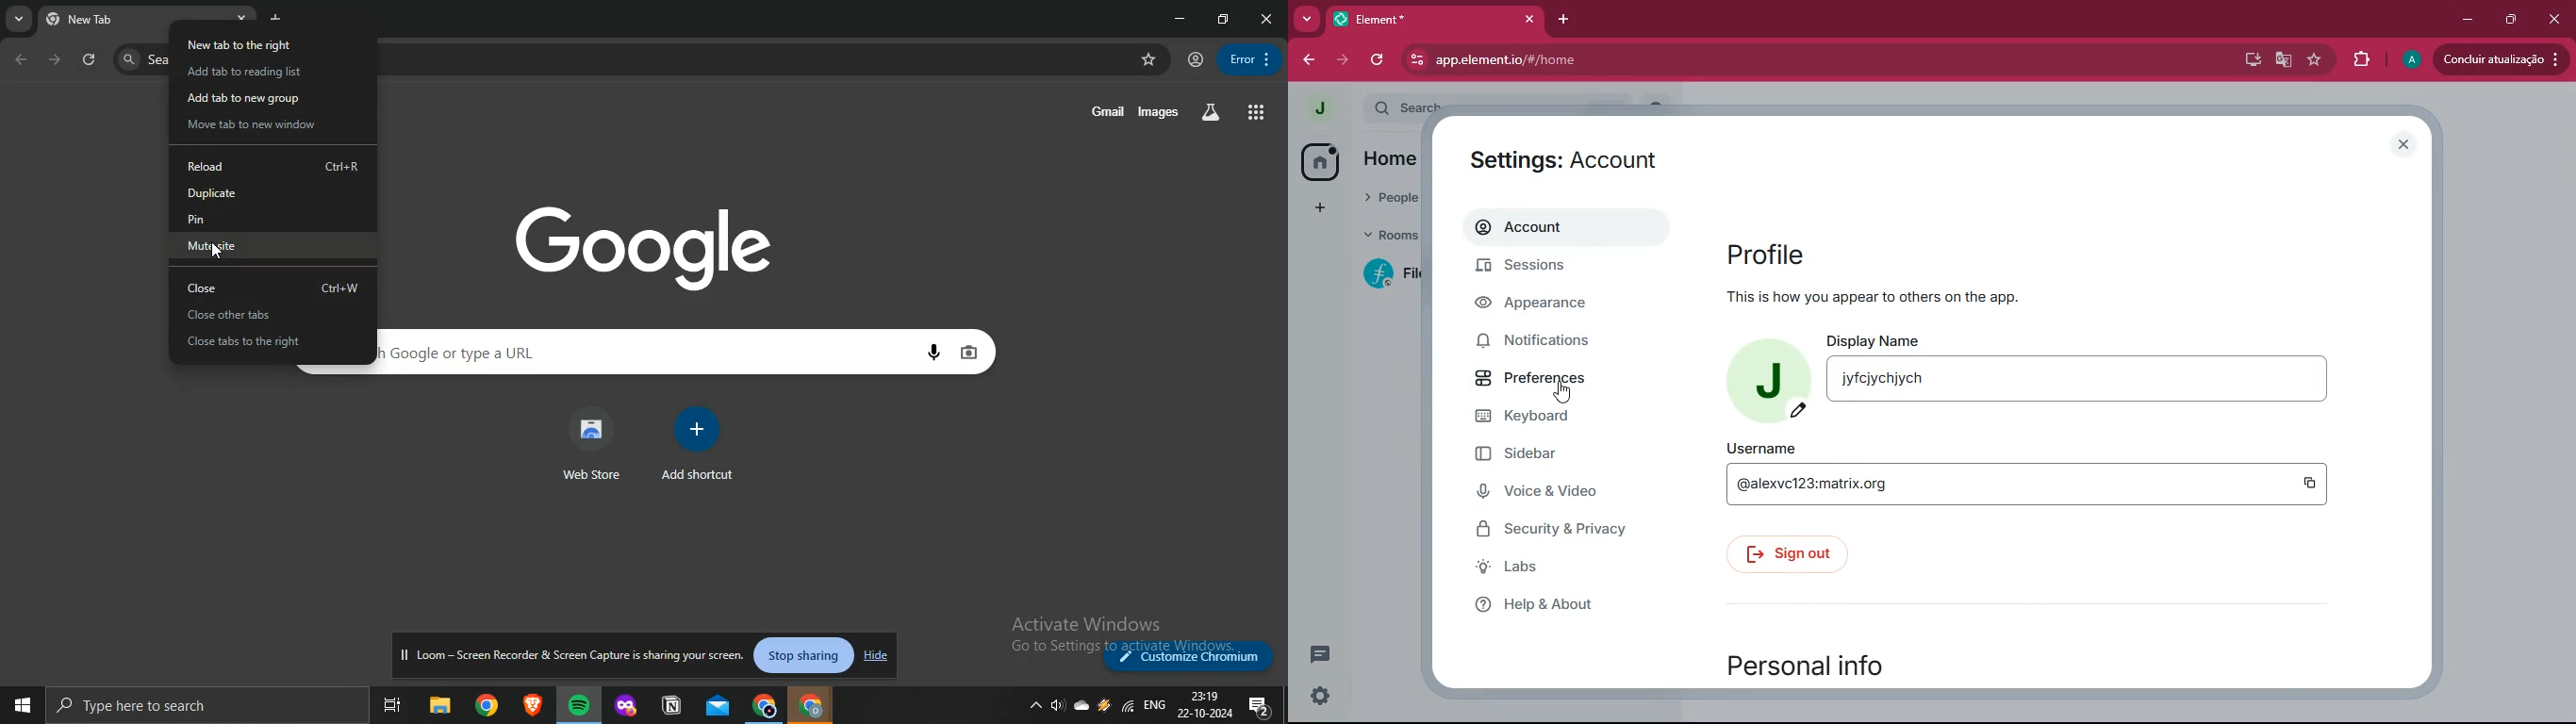  I want to click on *Element, so click(1434, 23).